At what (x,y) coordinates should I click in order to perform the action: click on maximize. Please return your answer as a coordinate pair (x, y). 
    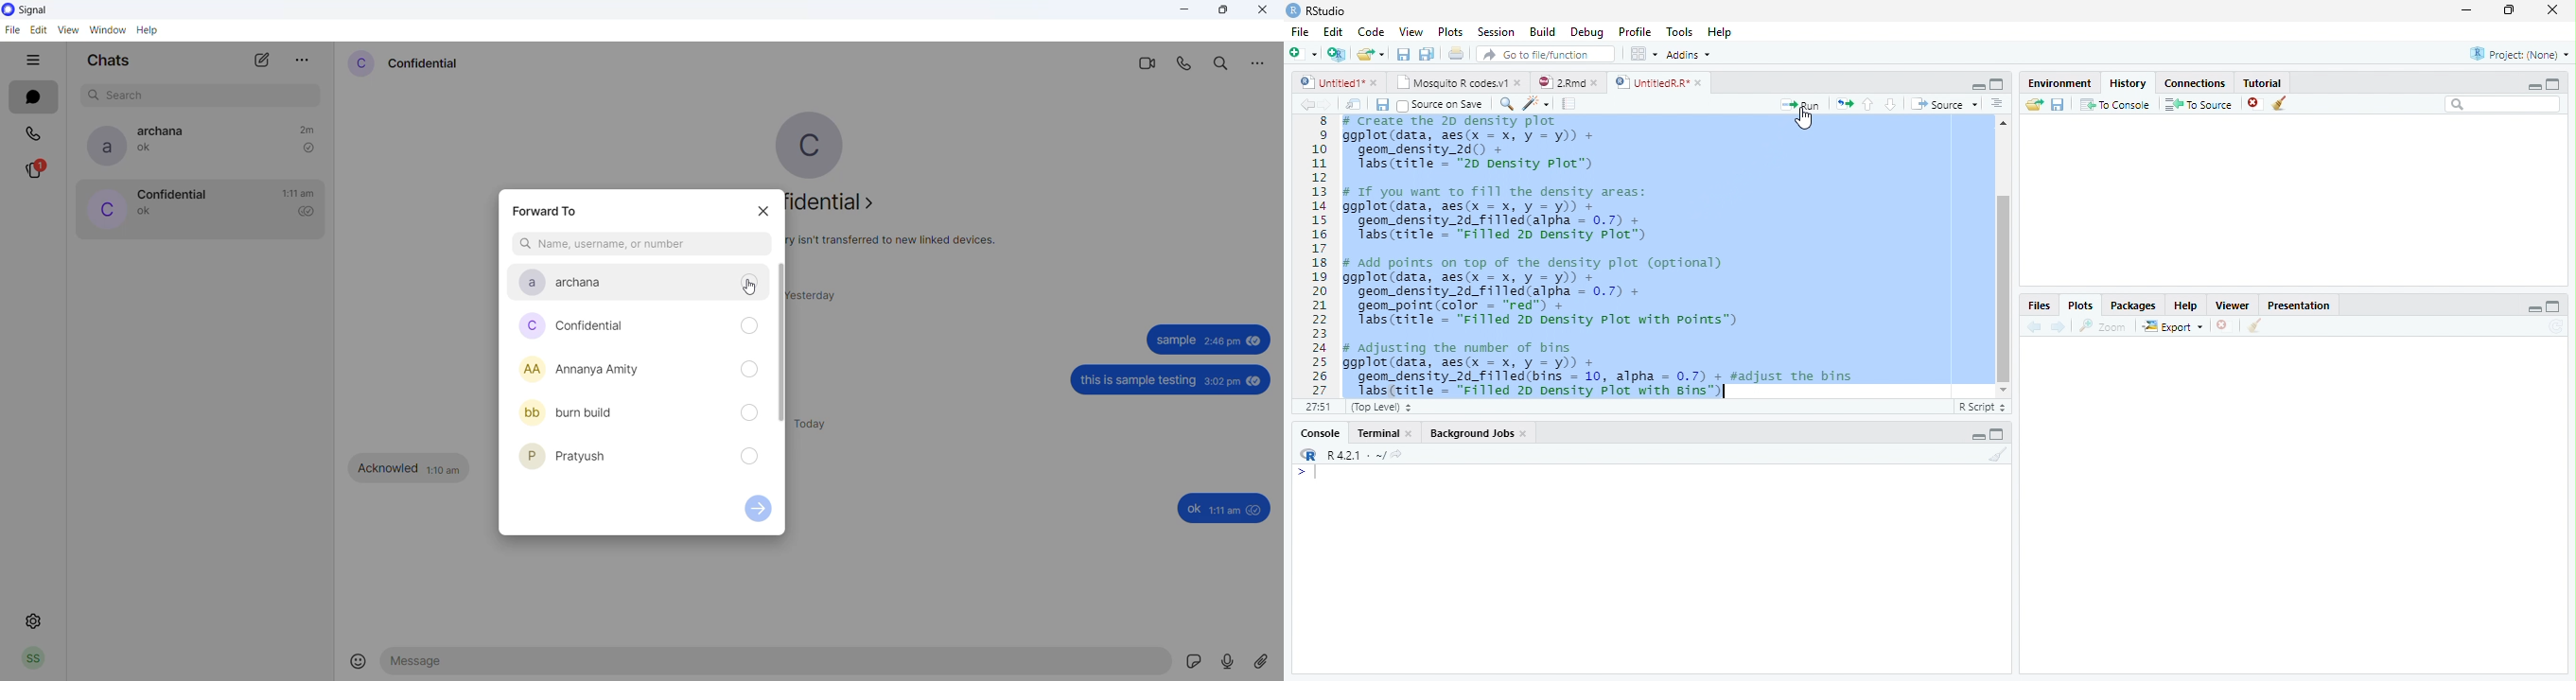
    Looking at the image, I should click on (2511, 9).